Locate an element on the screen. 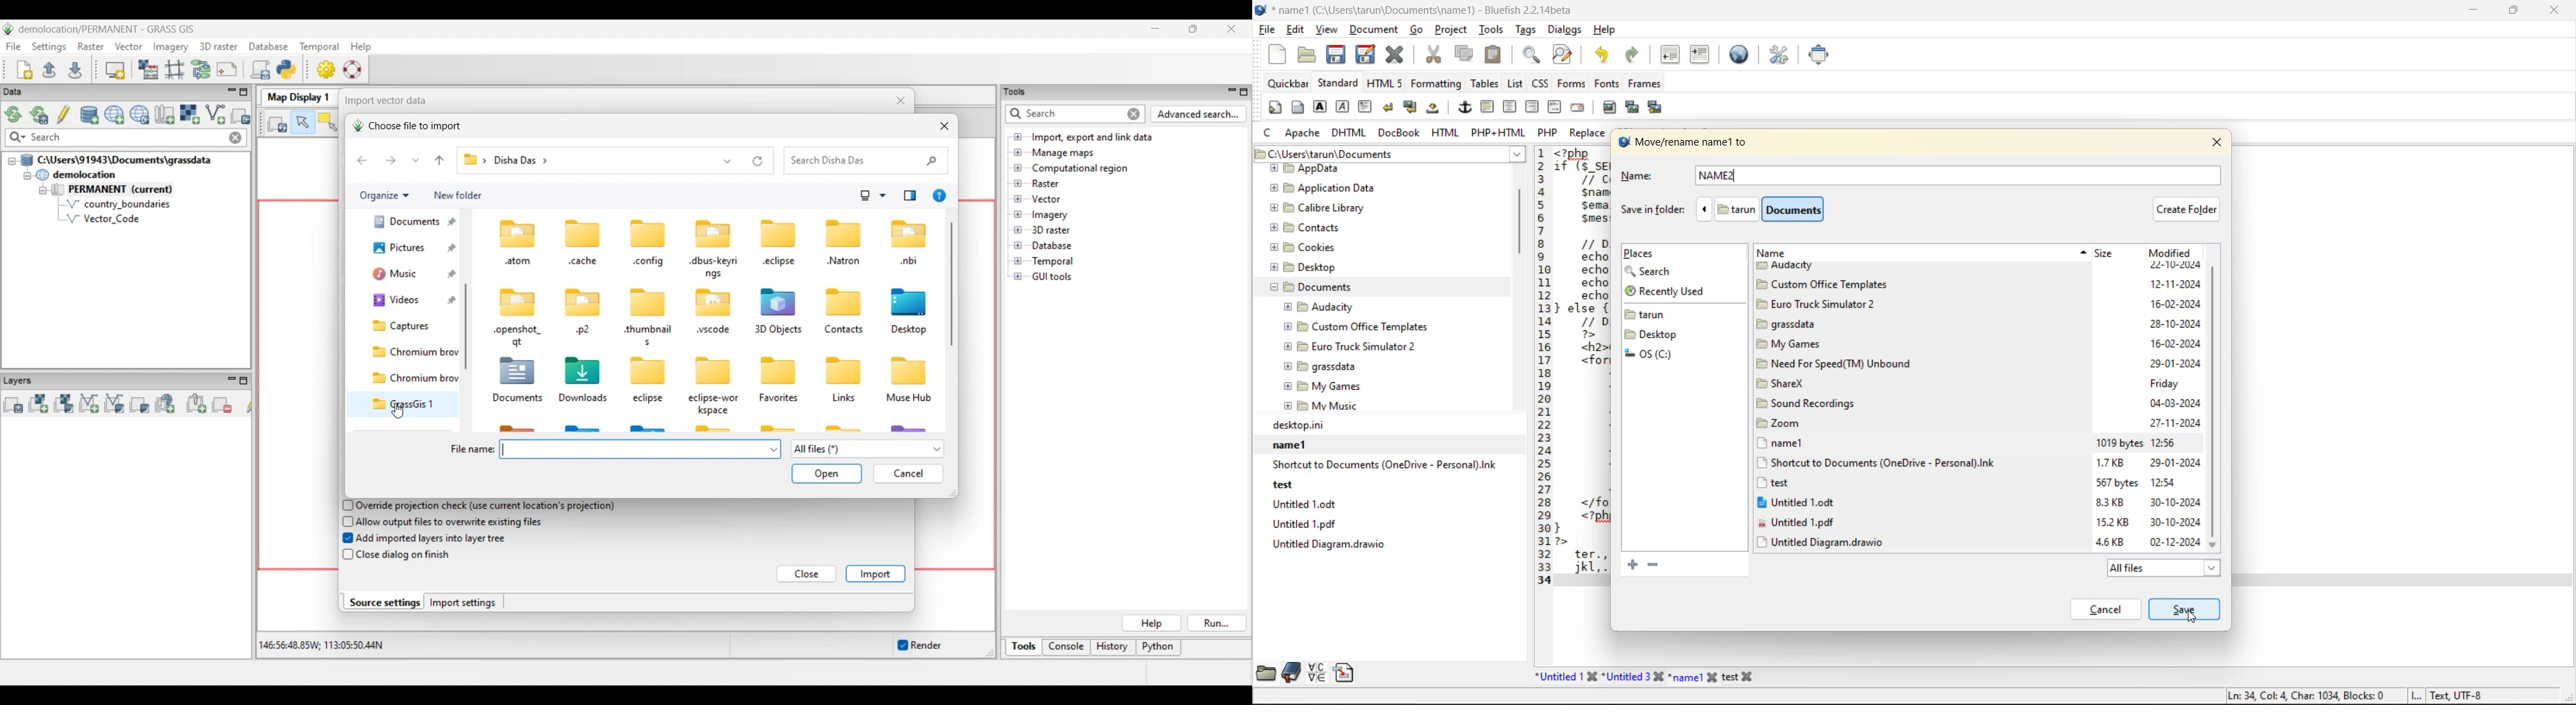 The image size is (2576, 728). center is located at coordinates (1508, 108).